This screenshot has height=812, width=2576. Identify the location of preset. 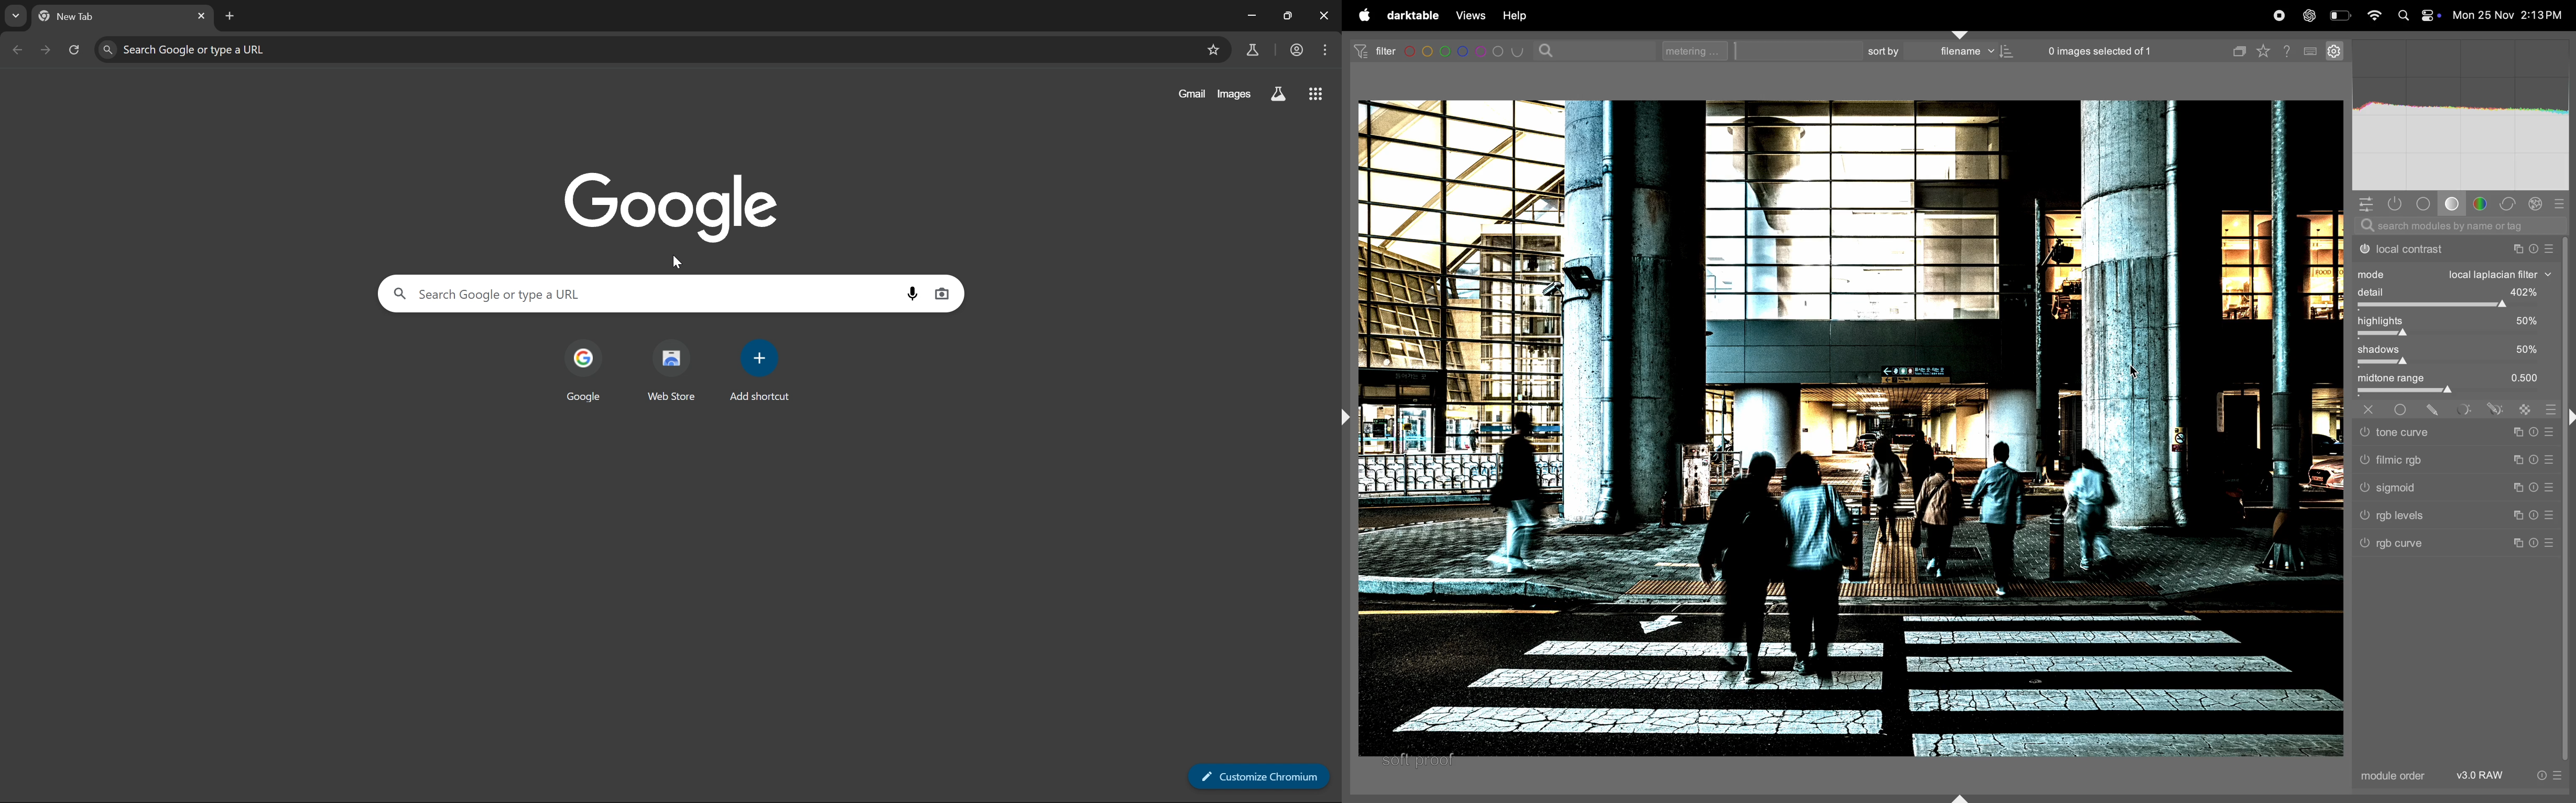
(2550, 544).